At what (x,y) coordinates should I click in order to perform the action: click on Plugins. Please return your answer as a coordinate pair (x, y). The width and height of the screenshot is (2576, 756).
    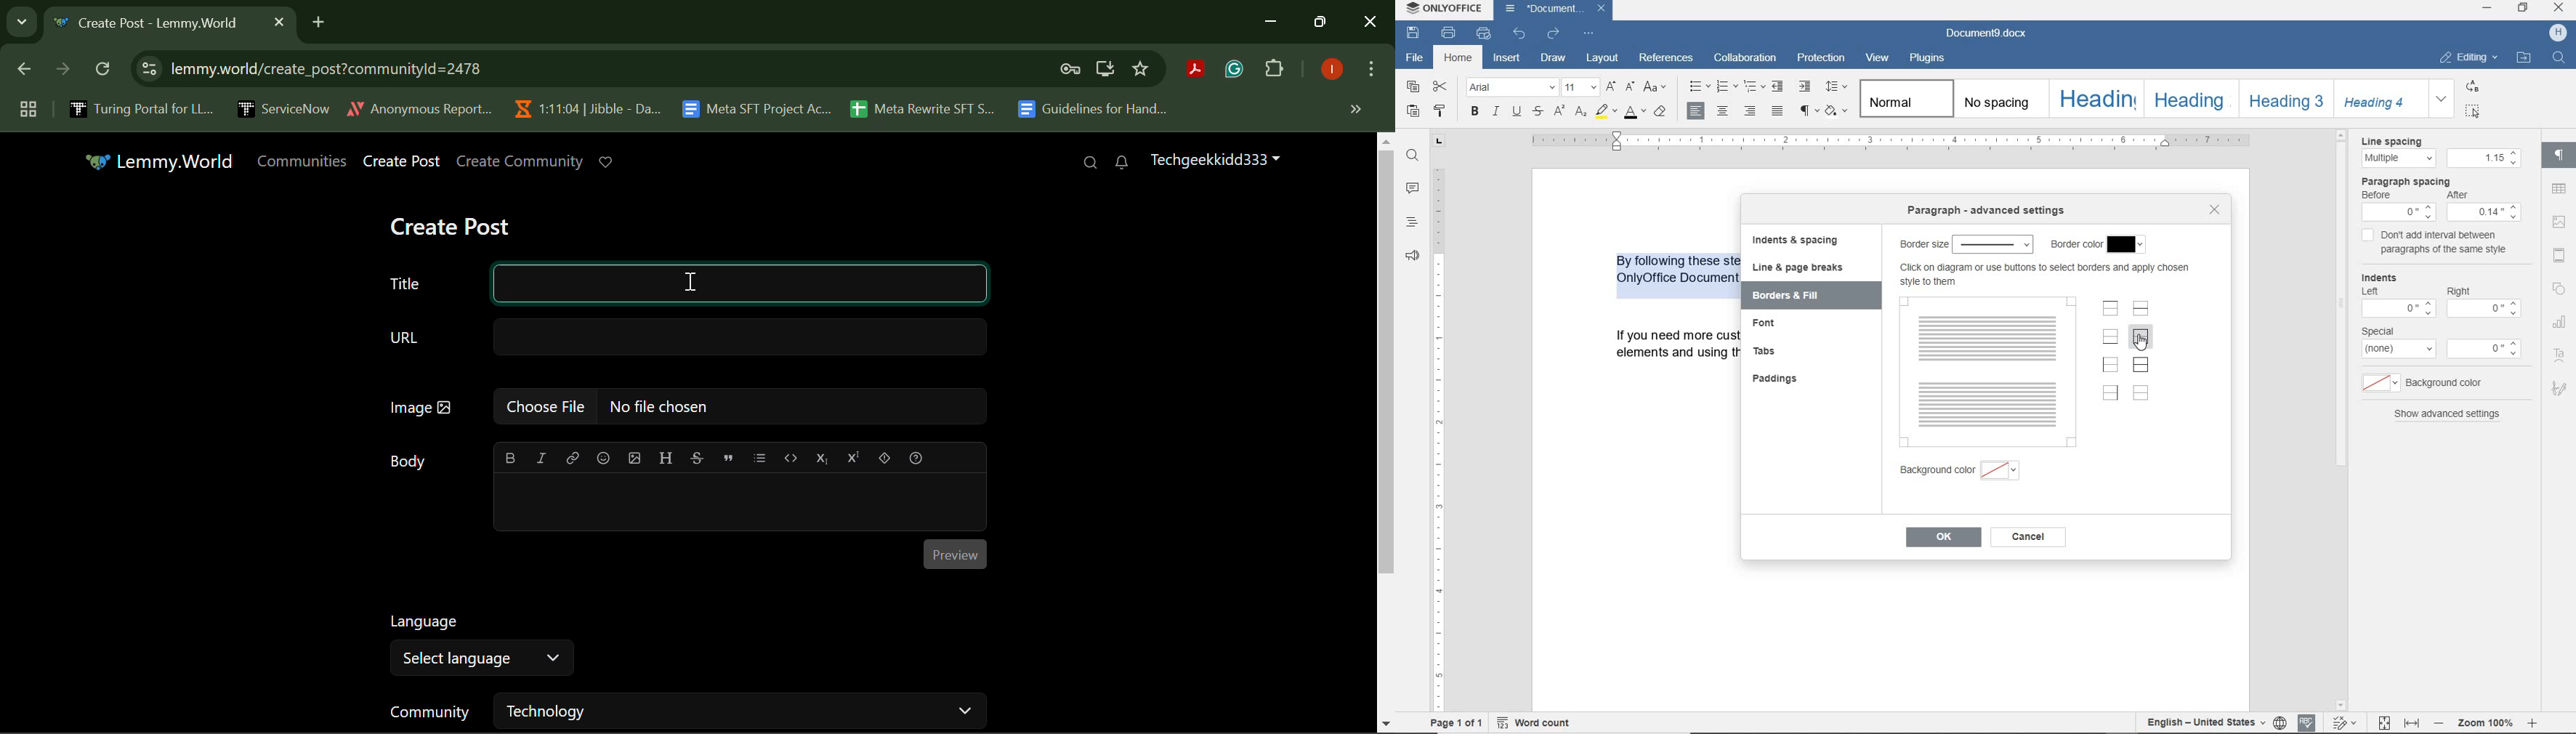
    Looking at the image, I should click on (1275, 71).